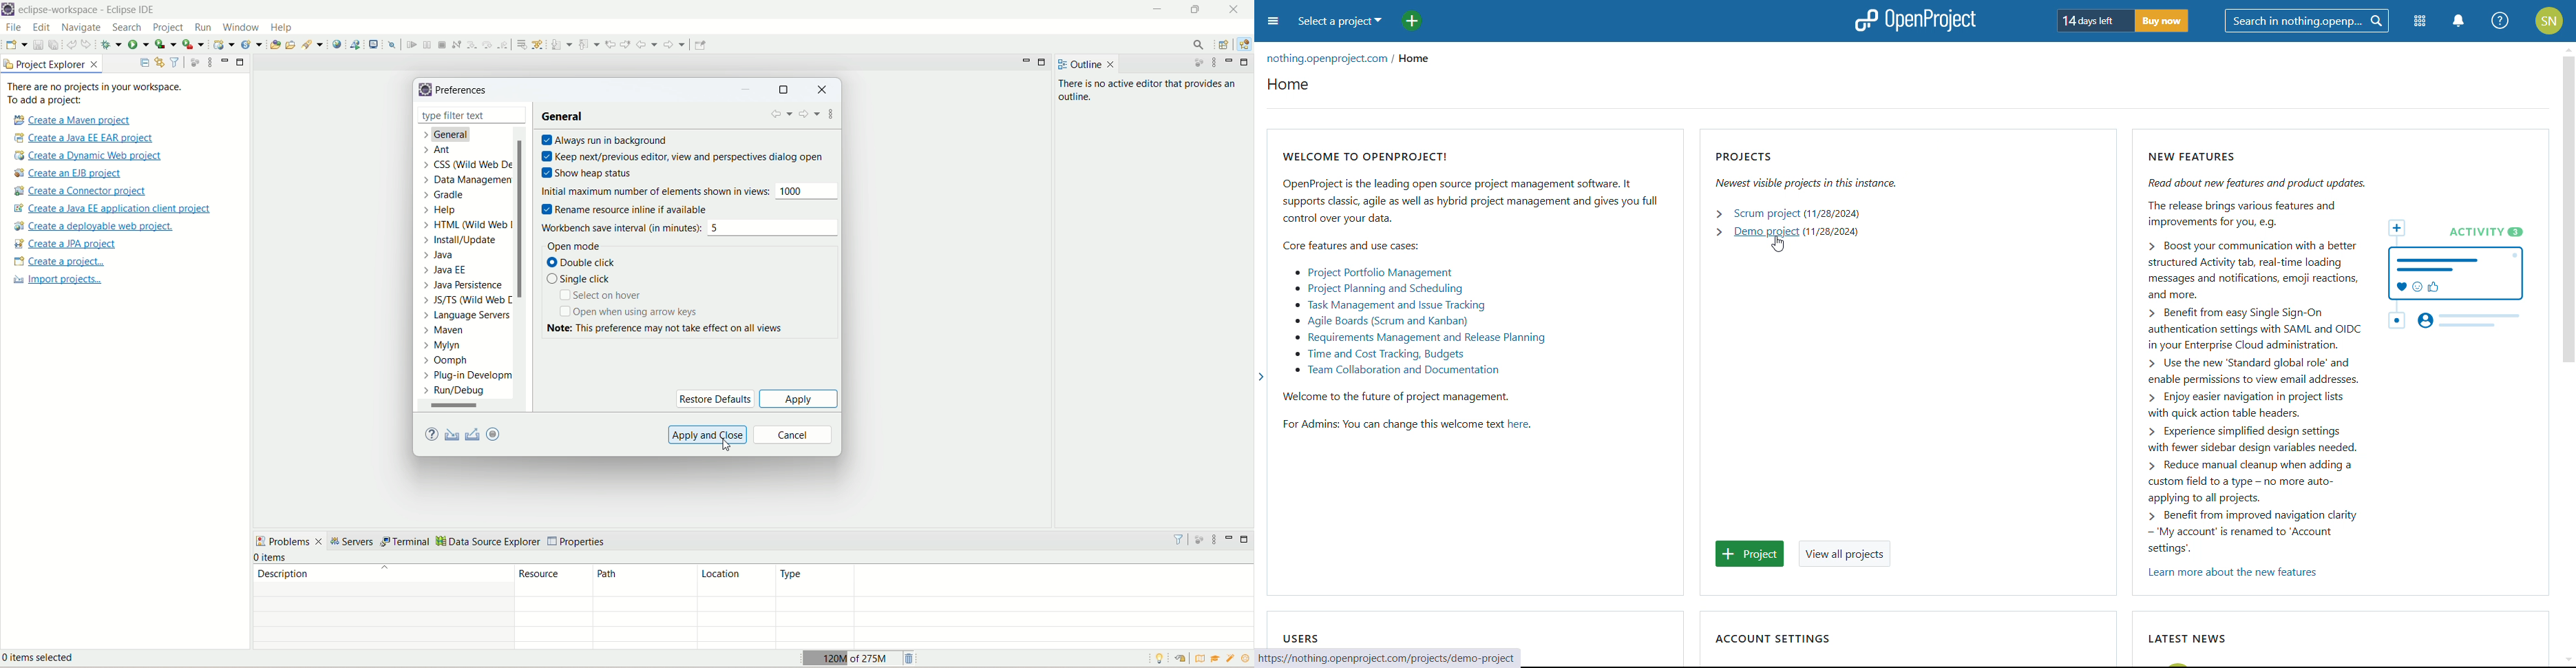 Image resolution: width=2576 pixels, height=672 pixels. I want to click on outline, so click(1077, 65).